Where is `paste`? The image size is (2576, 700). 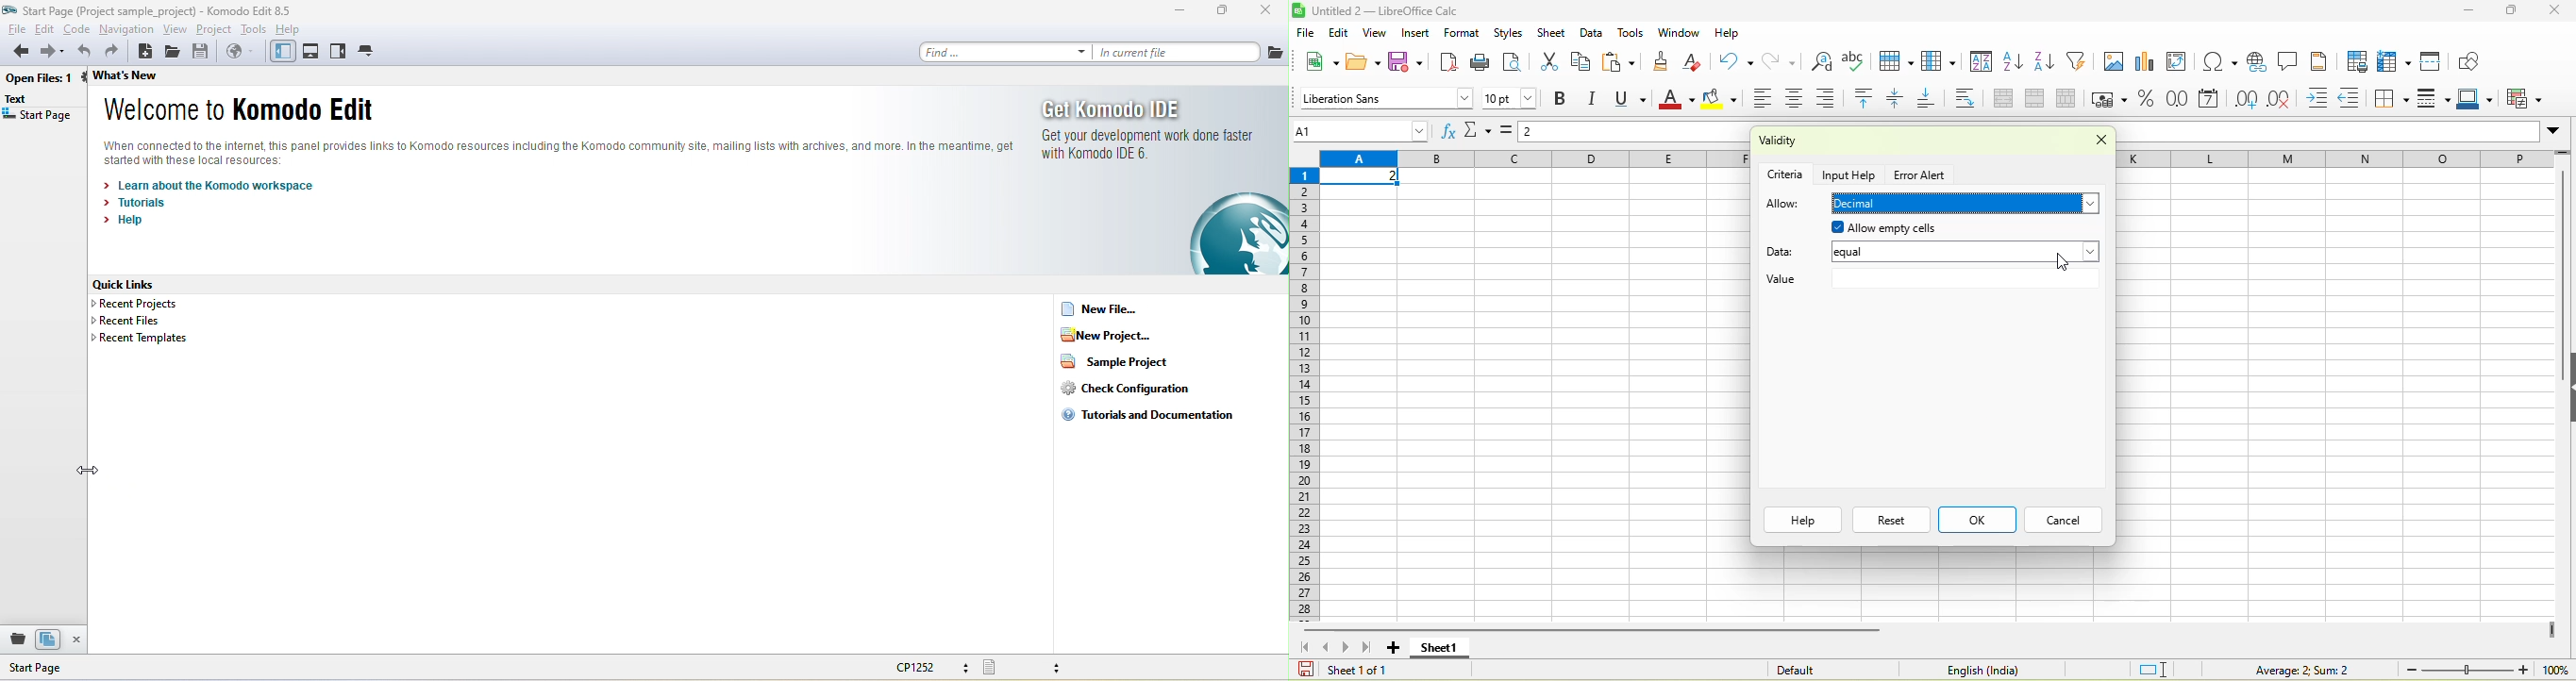 paste is located at coordinates (1621, 62).